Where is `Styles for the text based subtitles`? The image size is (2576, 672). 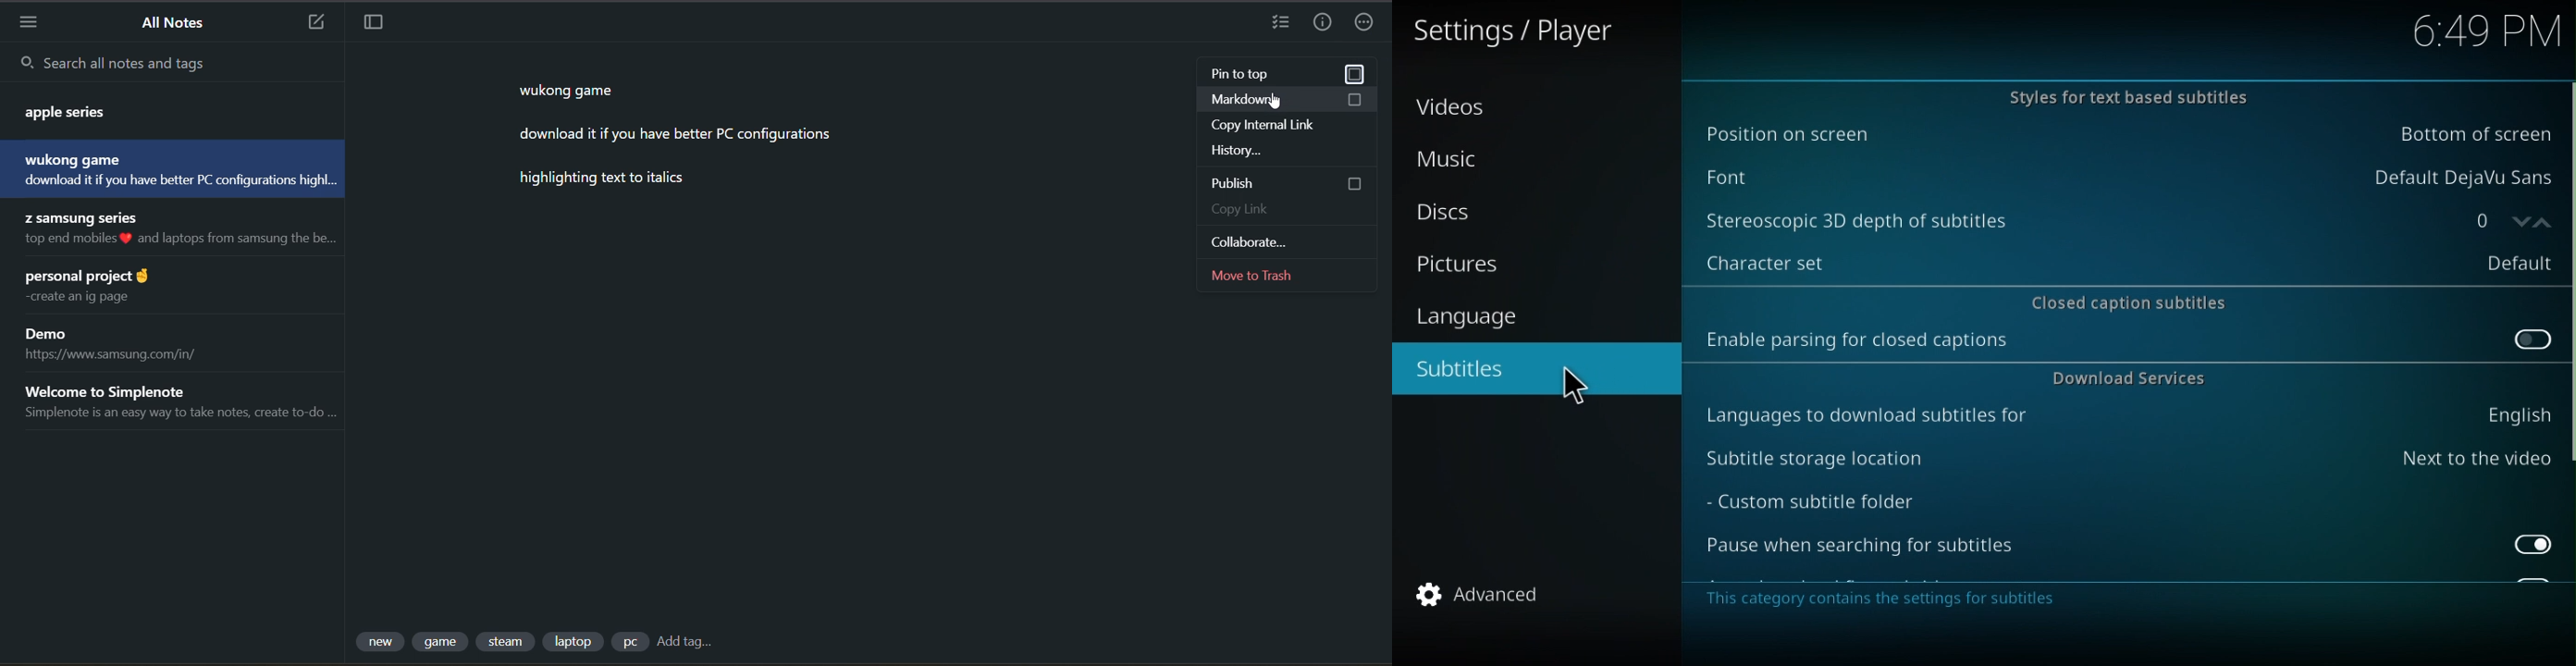 Styles for the text based subtitles is located at coordinates (2120, 98).